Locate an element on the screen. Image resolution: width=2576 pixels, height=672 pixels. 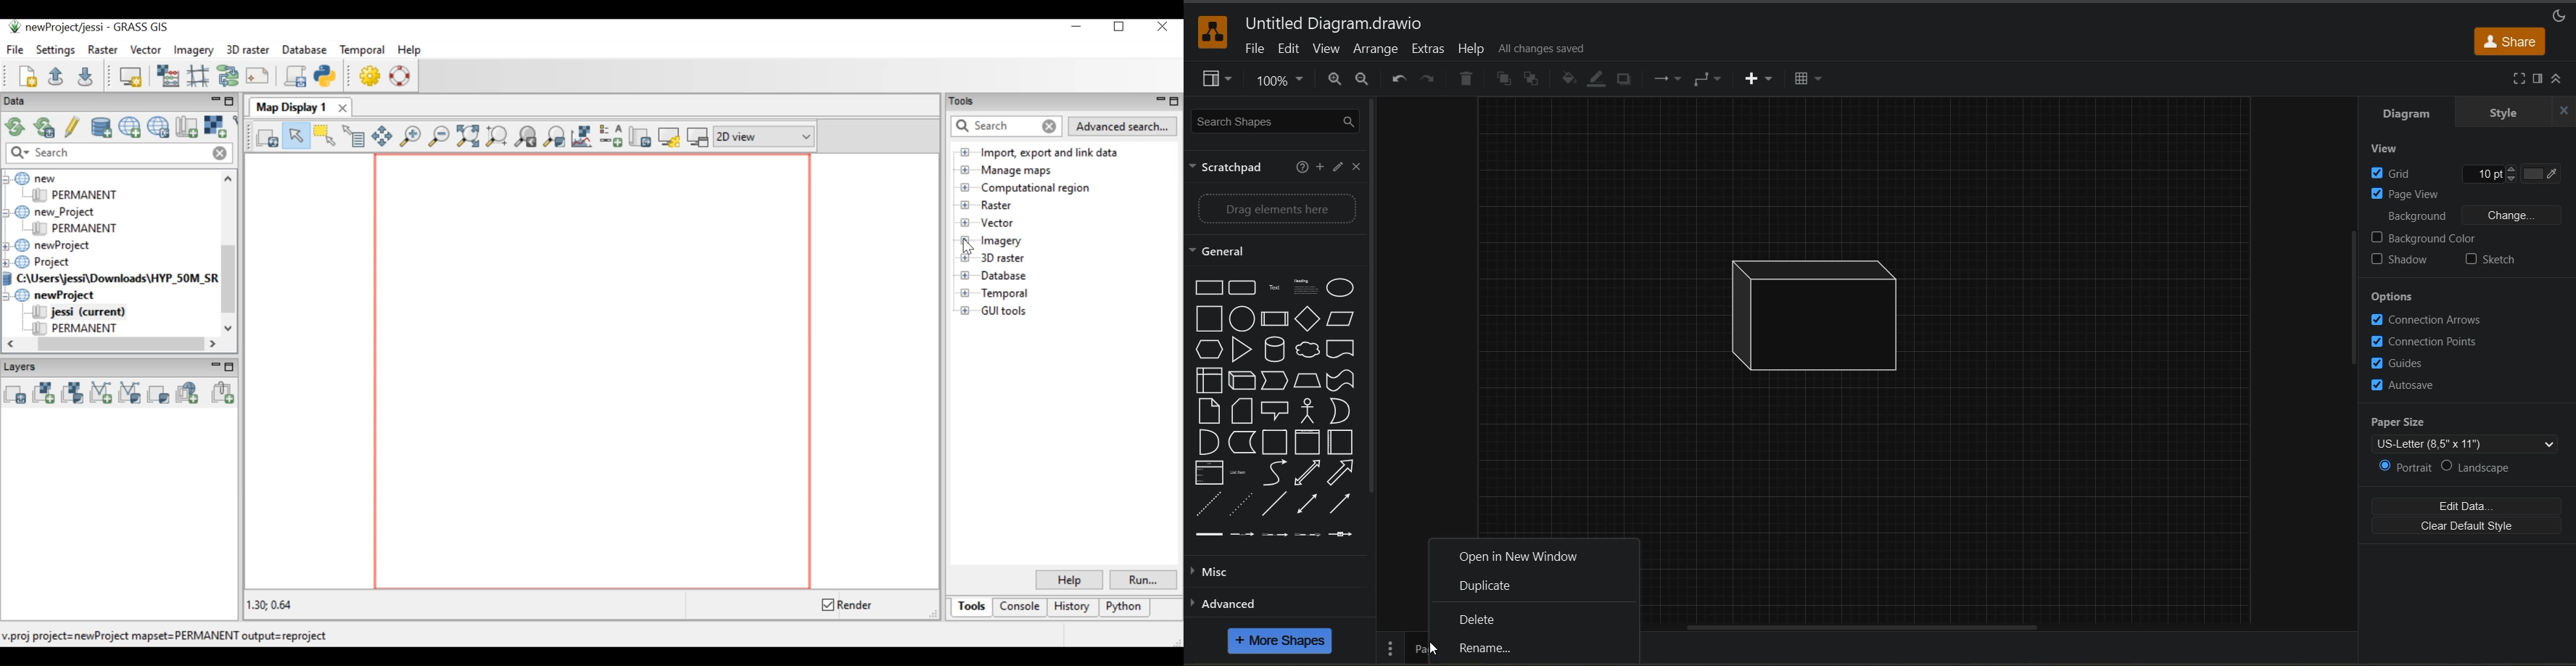
edit is located at coordinates (1292, 51).